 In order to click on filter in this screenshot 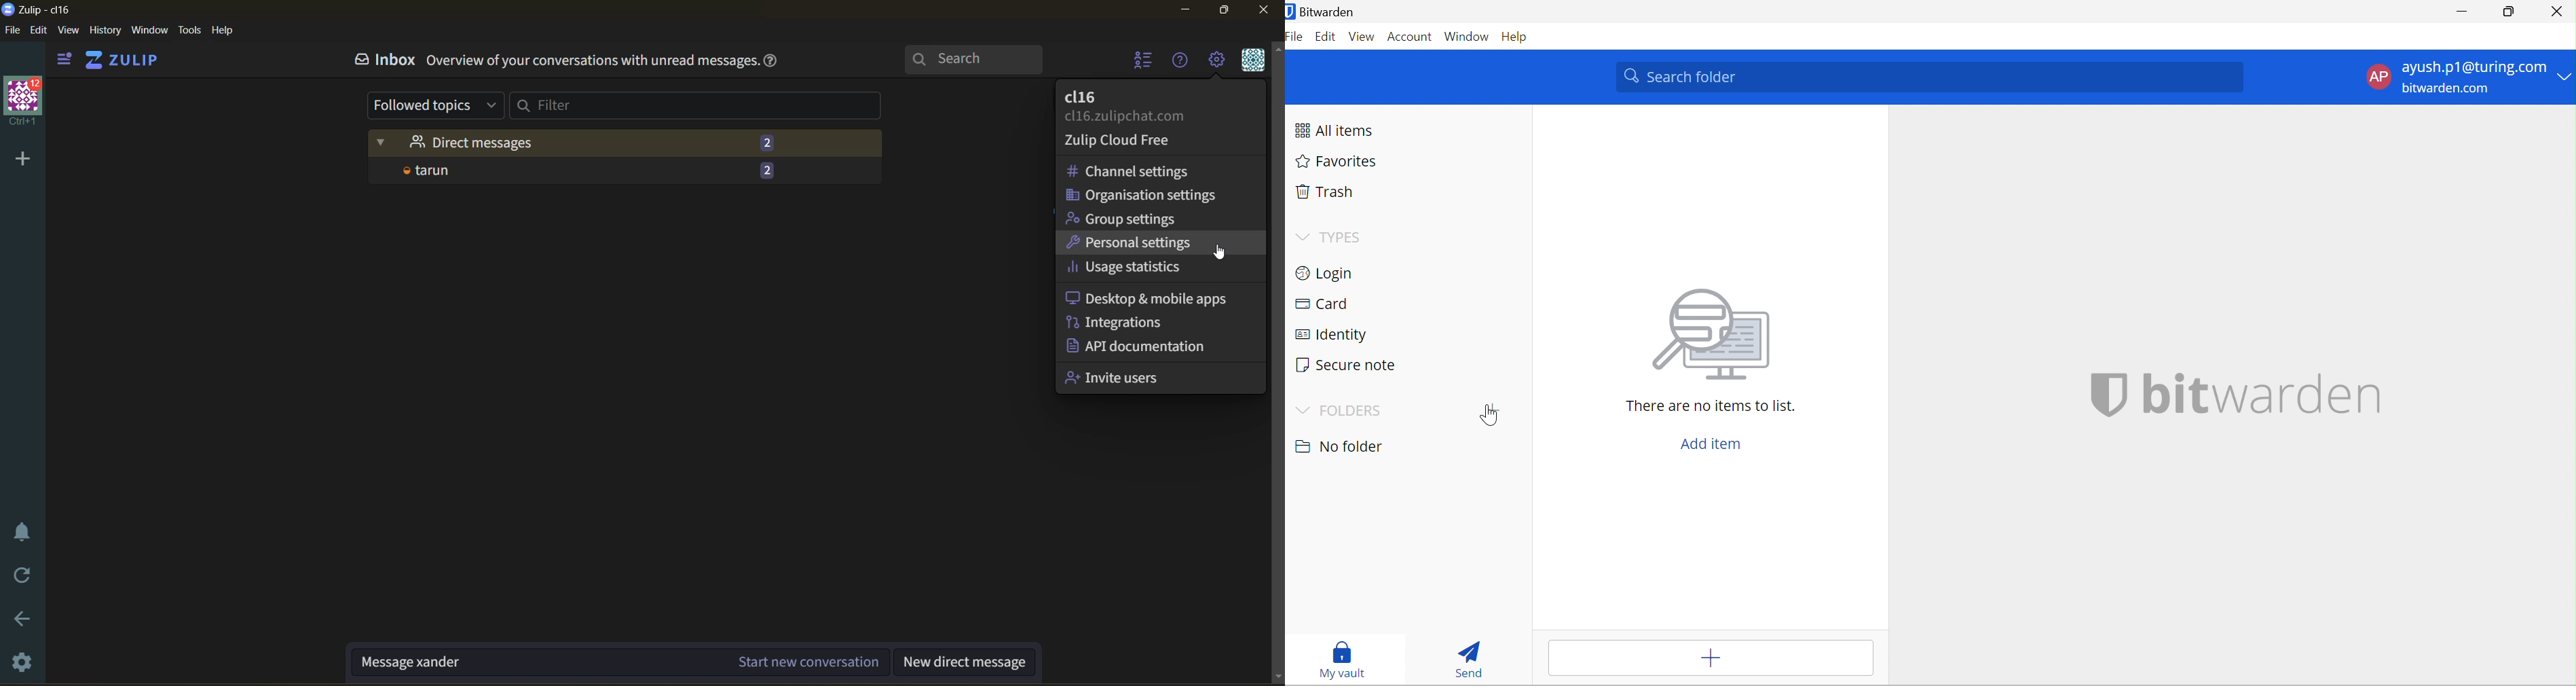, I will do `click(698, 106)`.